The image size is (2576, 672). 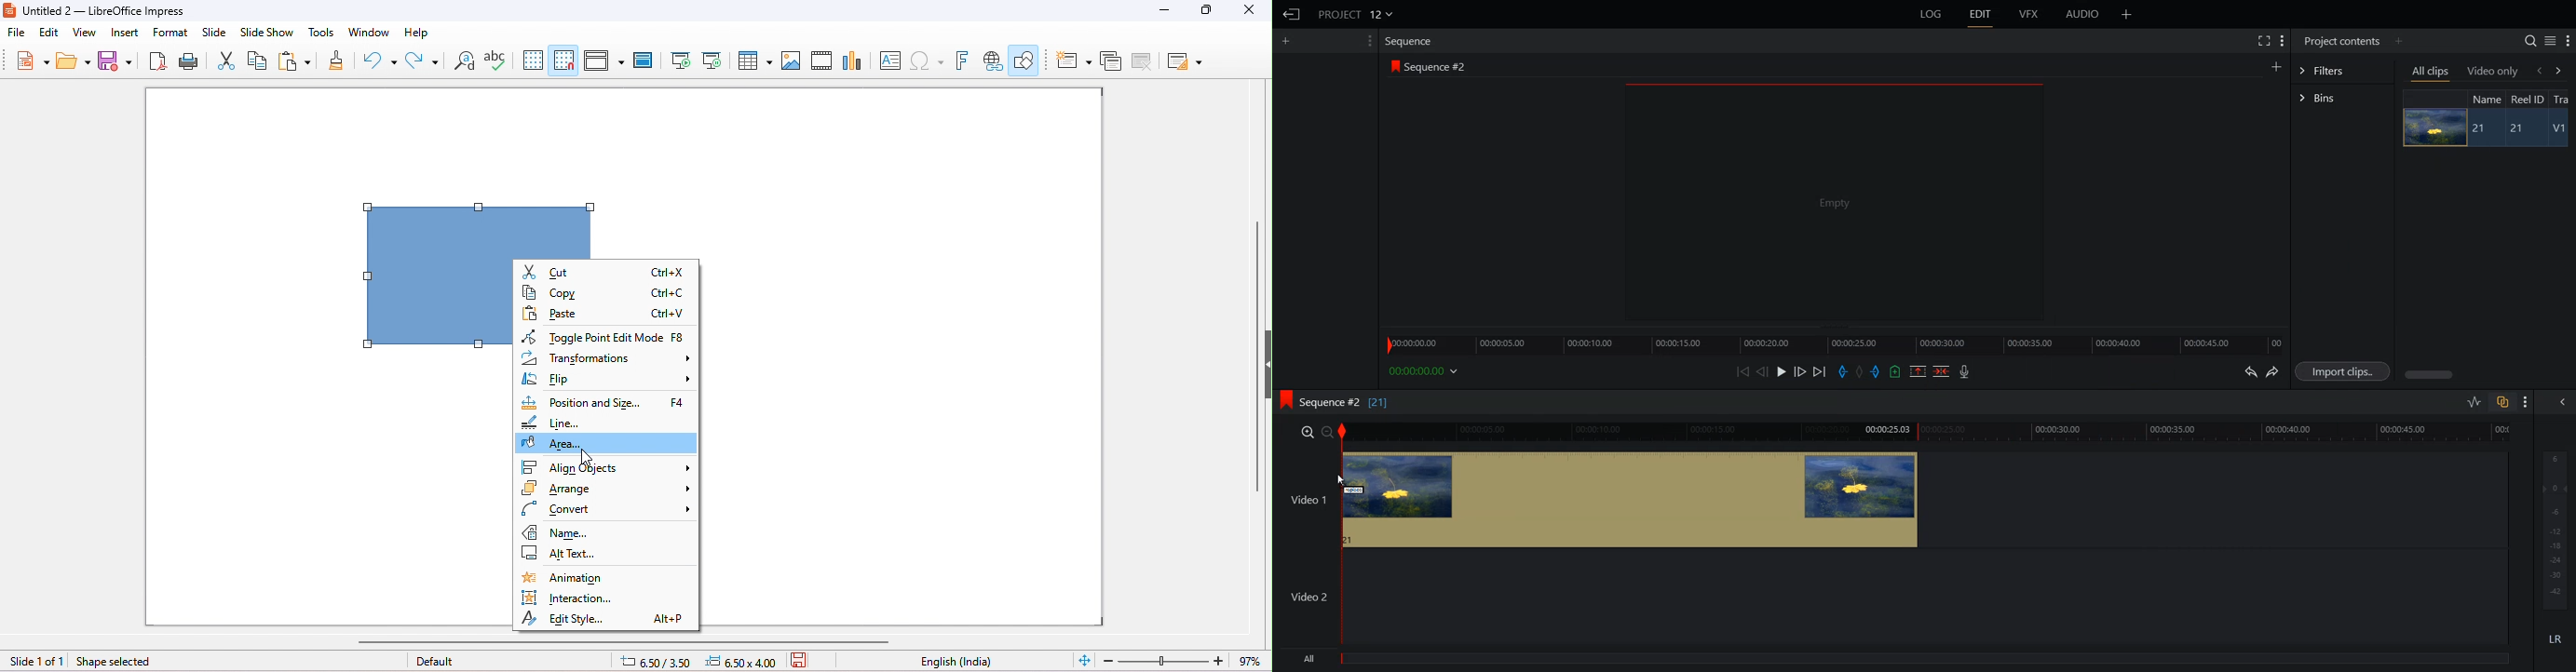 I want to click on EDIT, so click(x=1981, y=14).